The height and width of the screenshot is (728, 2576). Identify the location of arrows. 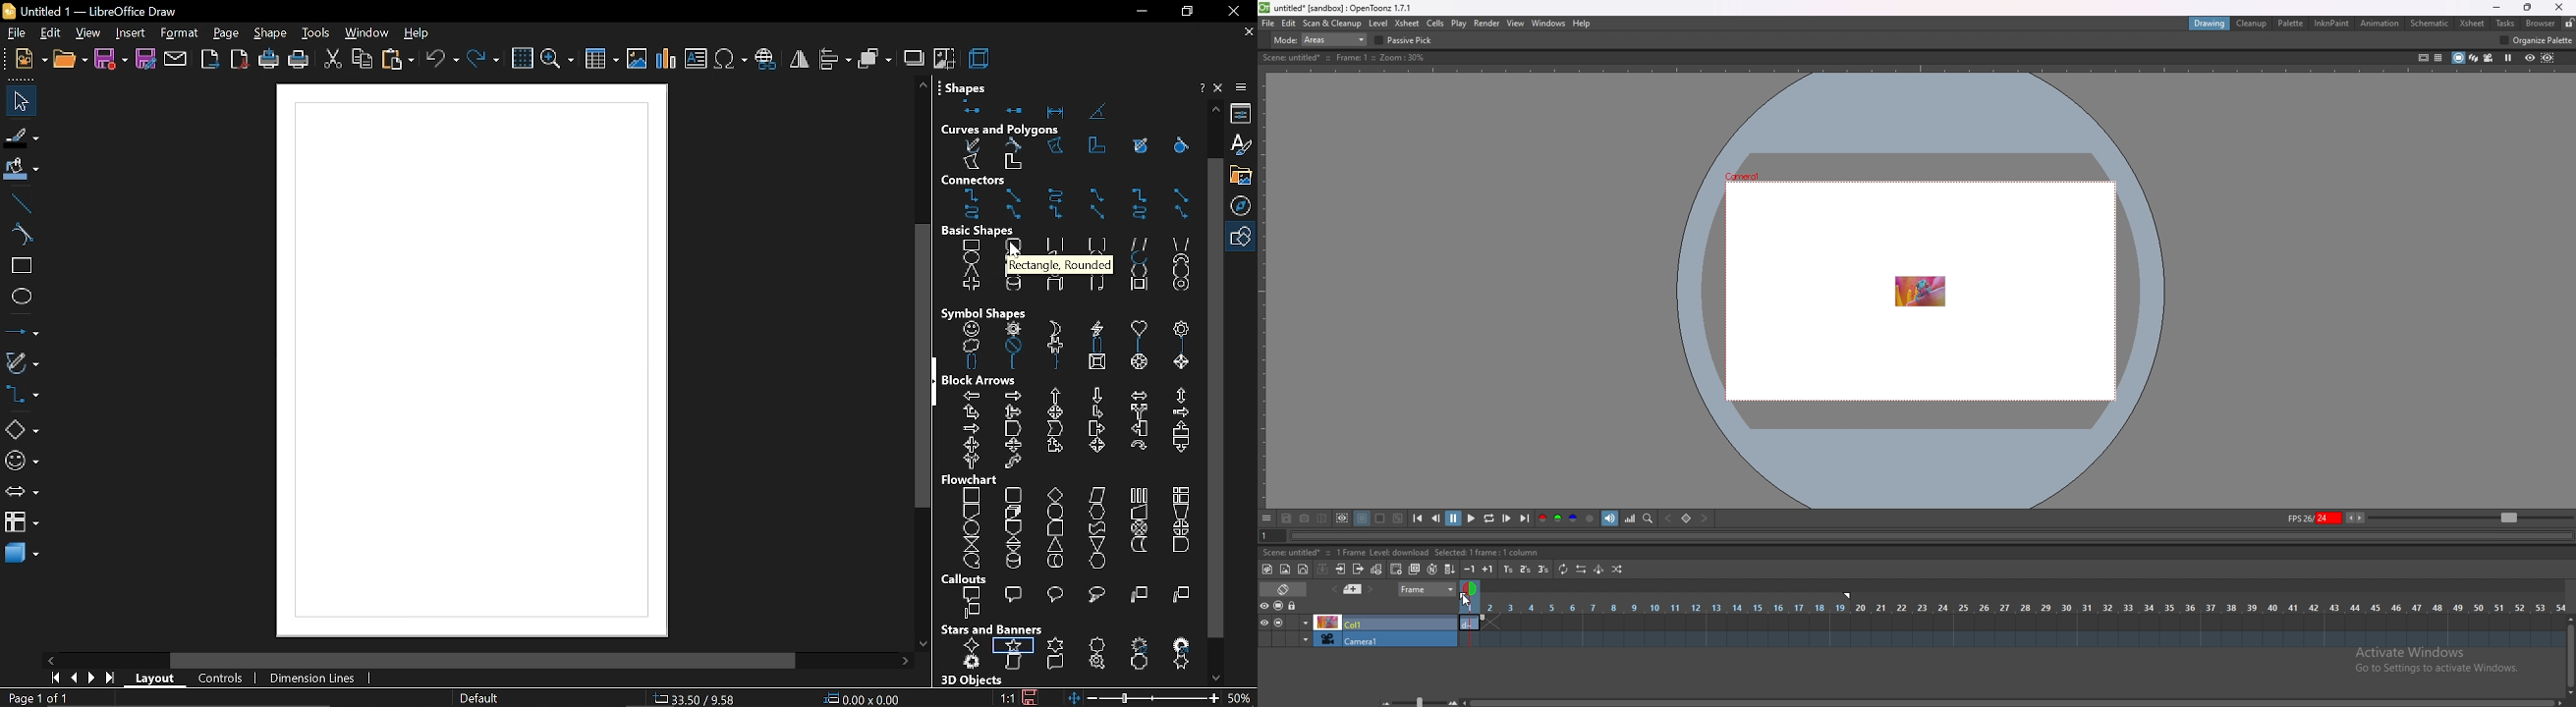
(21, 494).